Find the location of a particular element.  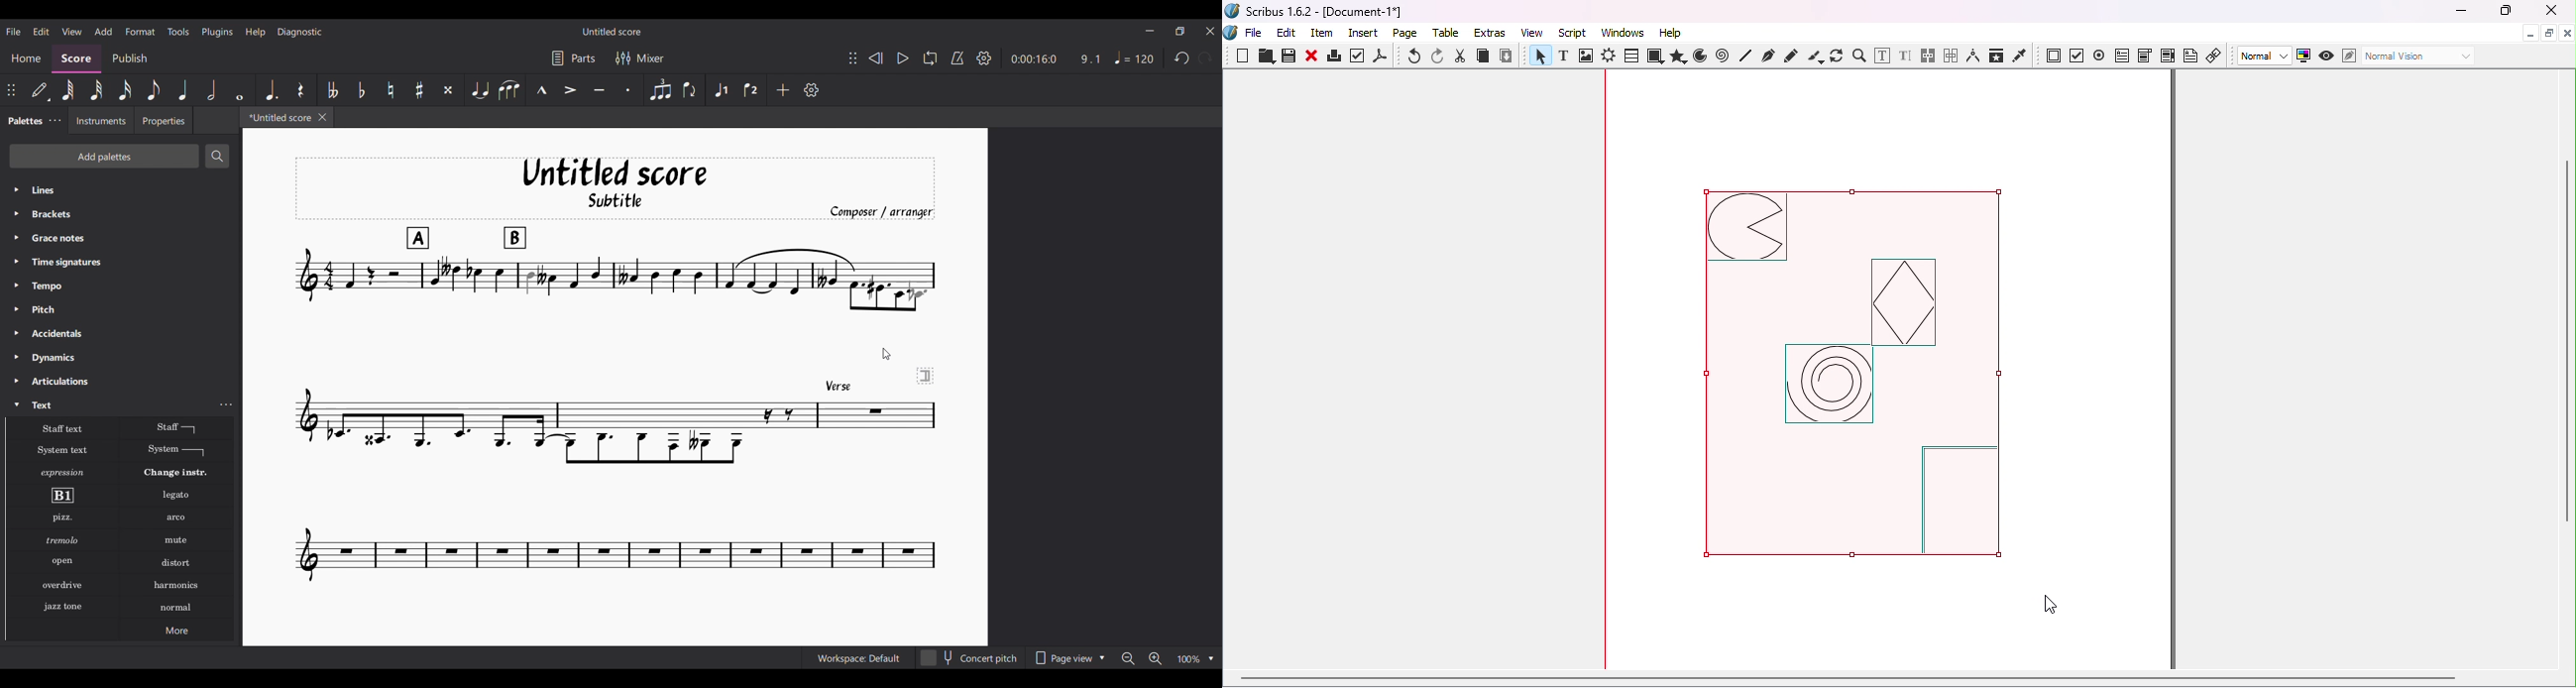

Toggle color management system is located at coordinates (2304, 55).